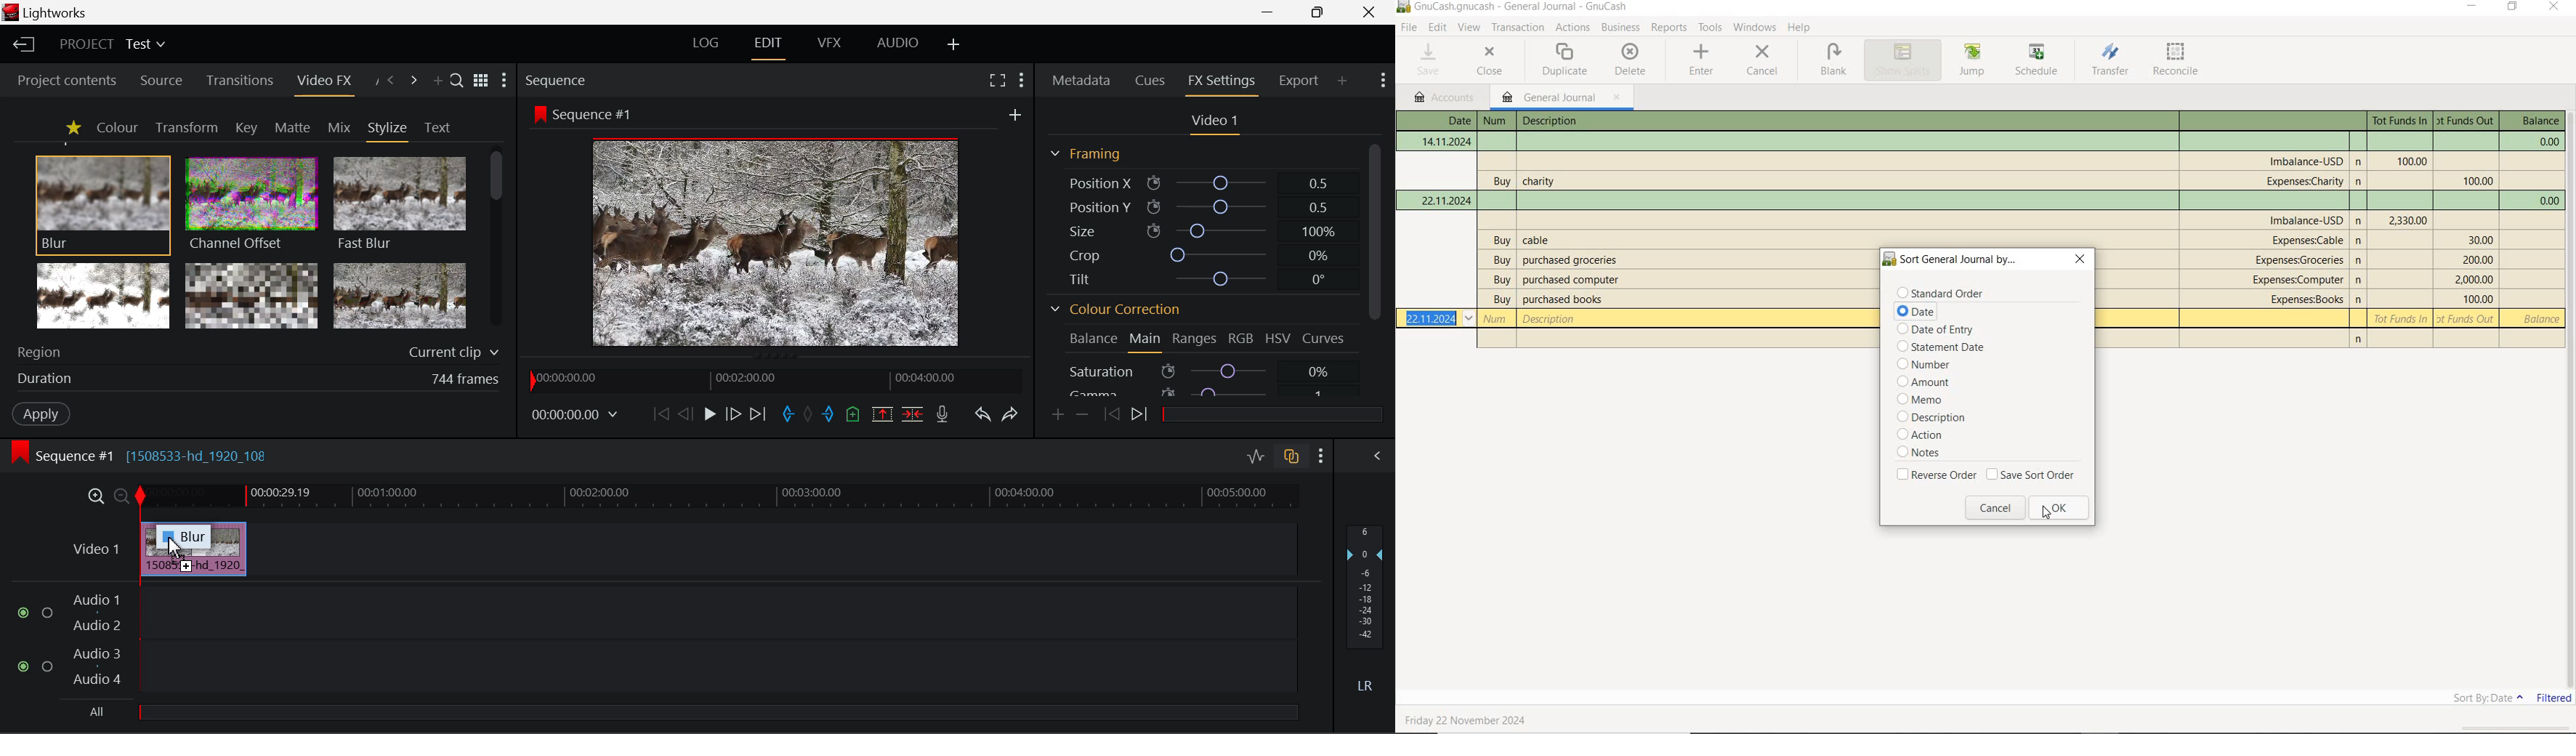  Describe the element at coordinates (1503, 261) in the screenshot. I see `buy` at that location.